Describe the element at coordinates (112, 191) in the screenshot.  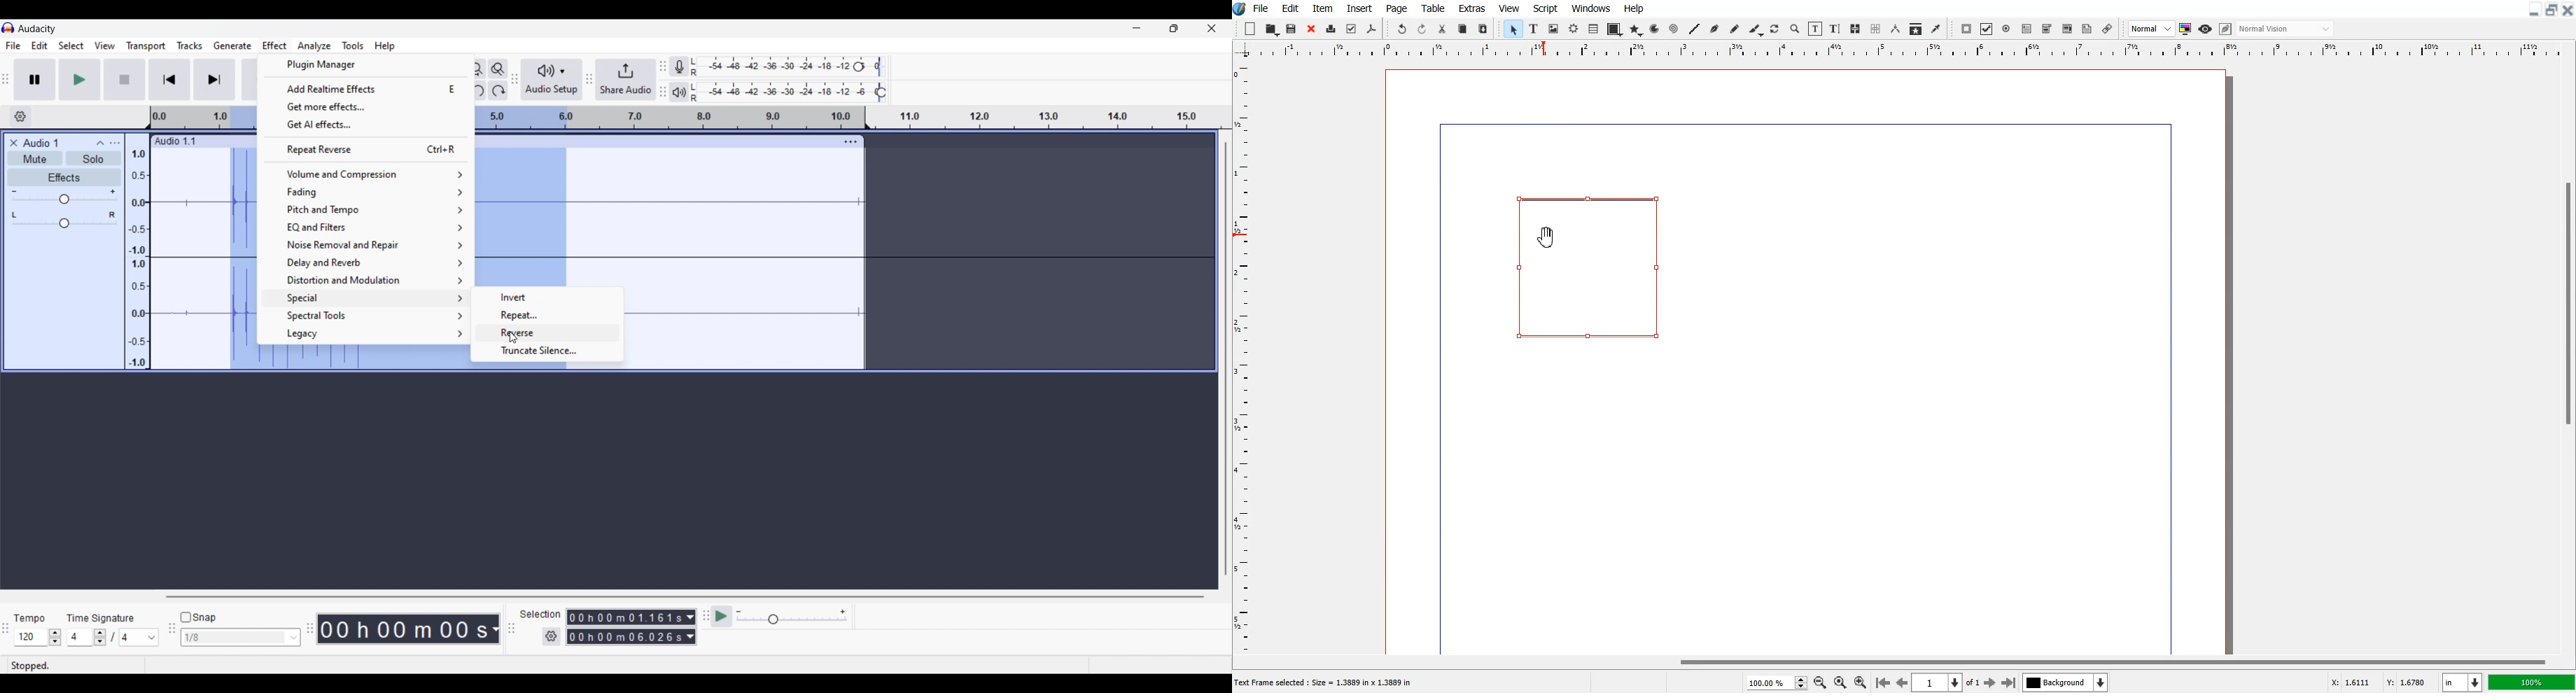
I see `Maximum gain` at that location.